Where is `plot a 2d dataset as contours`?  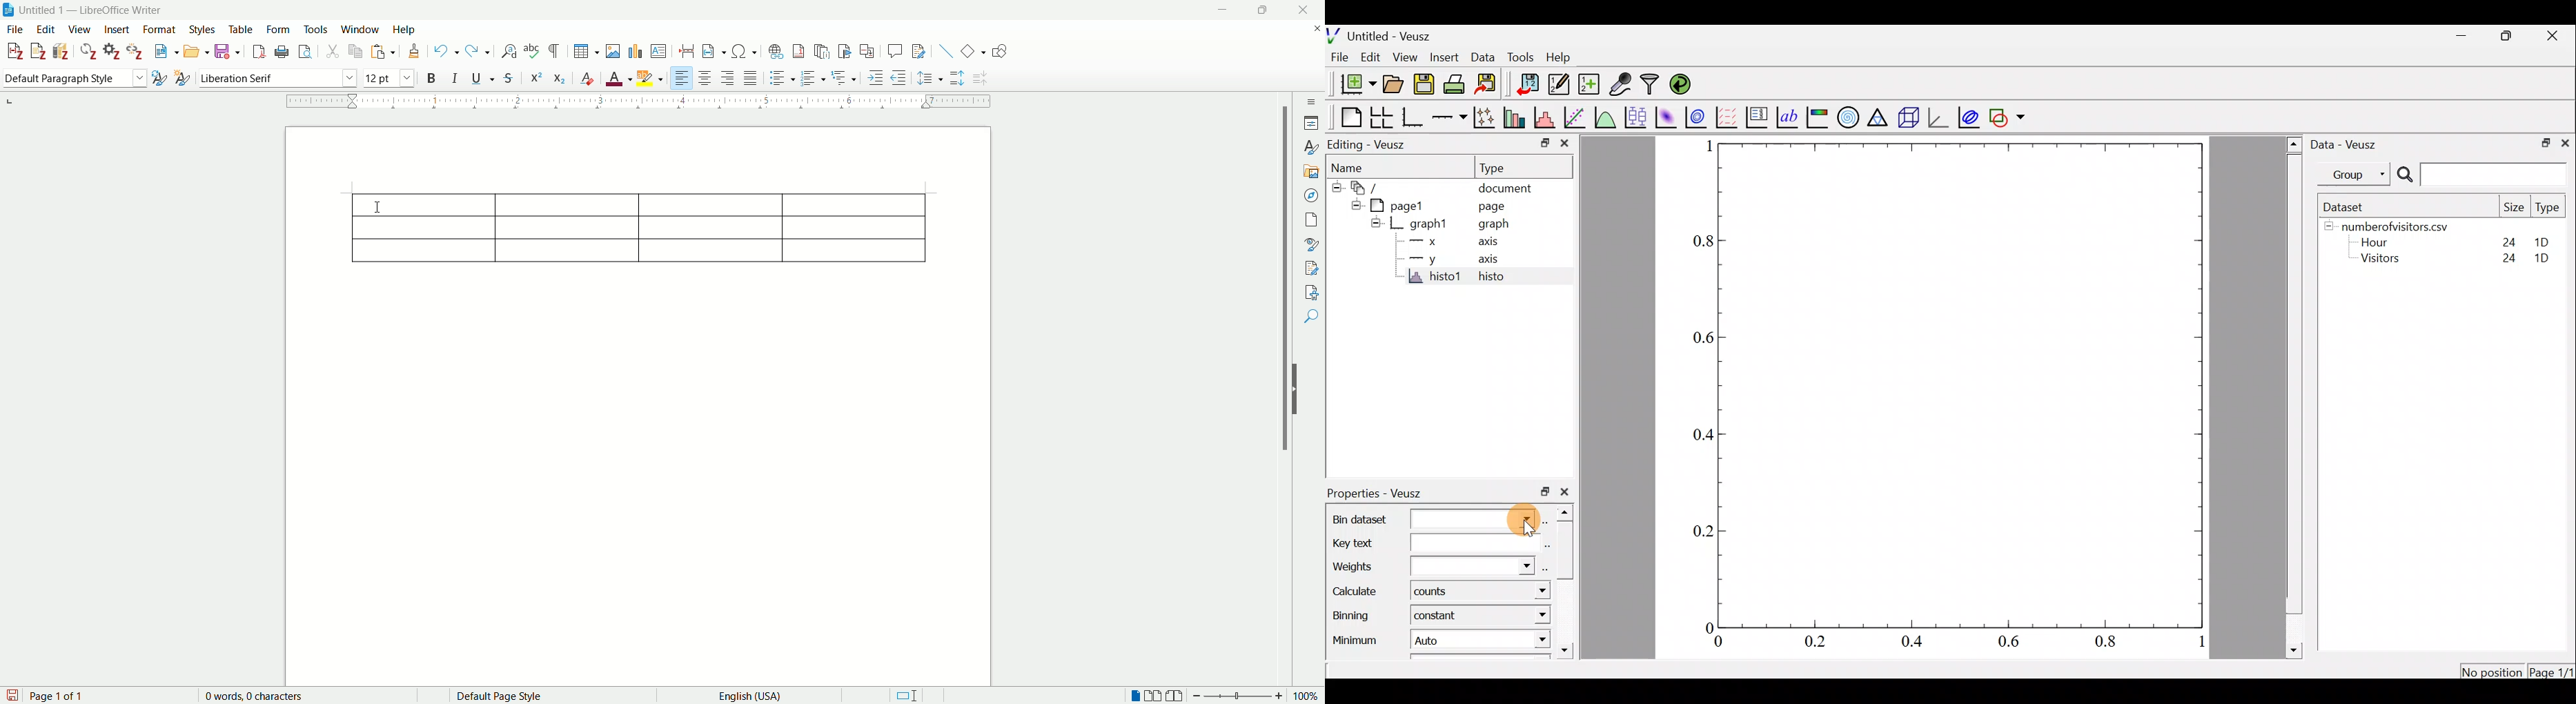
plot a 2d dataset as contours is located at coordinates (1696, 117).